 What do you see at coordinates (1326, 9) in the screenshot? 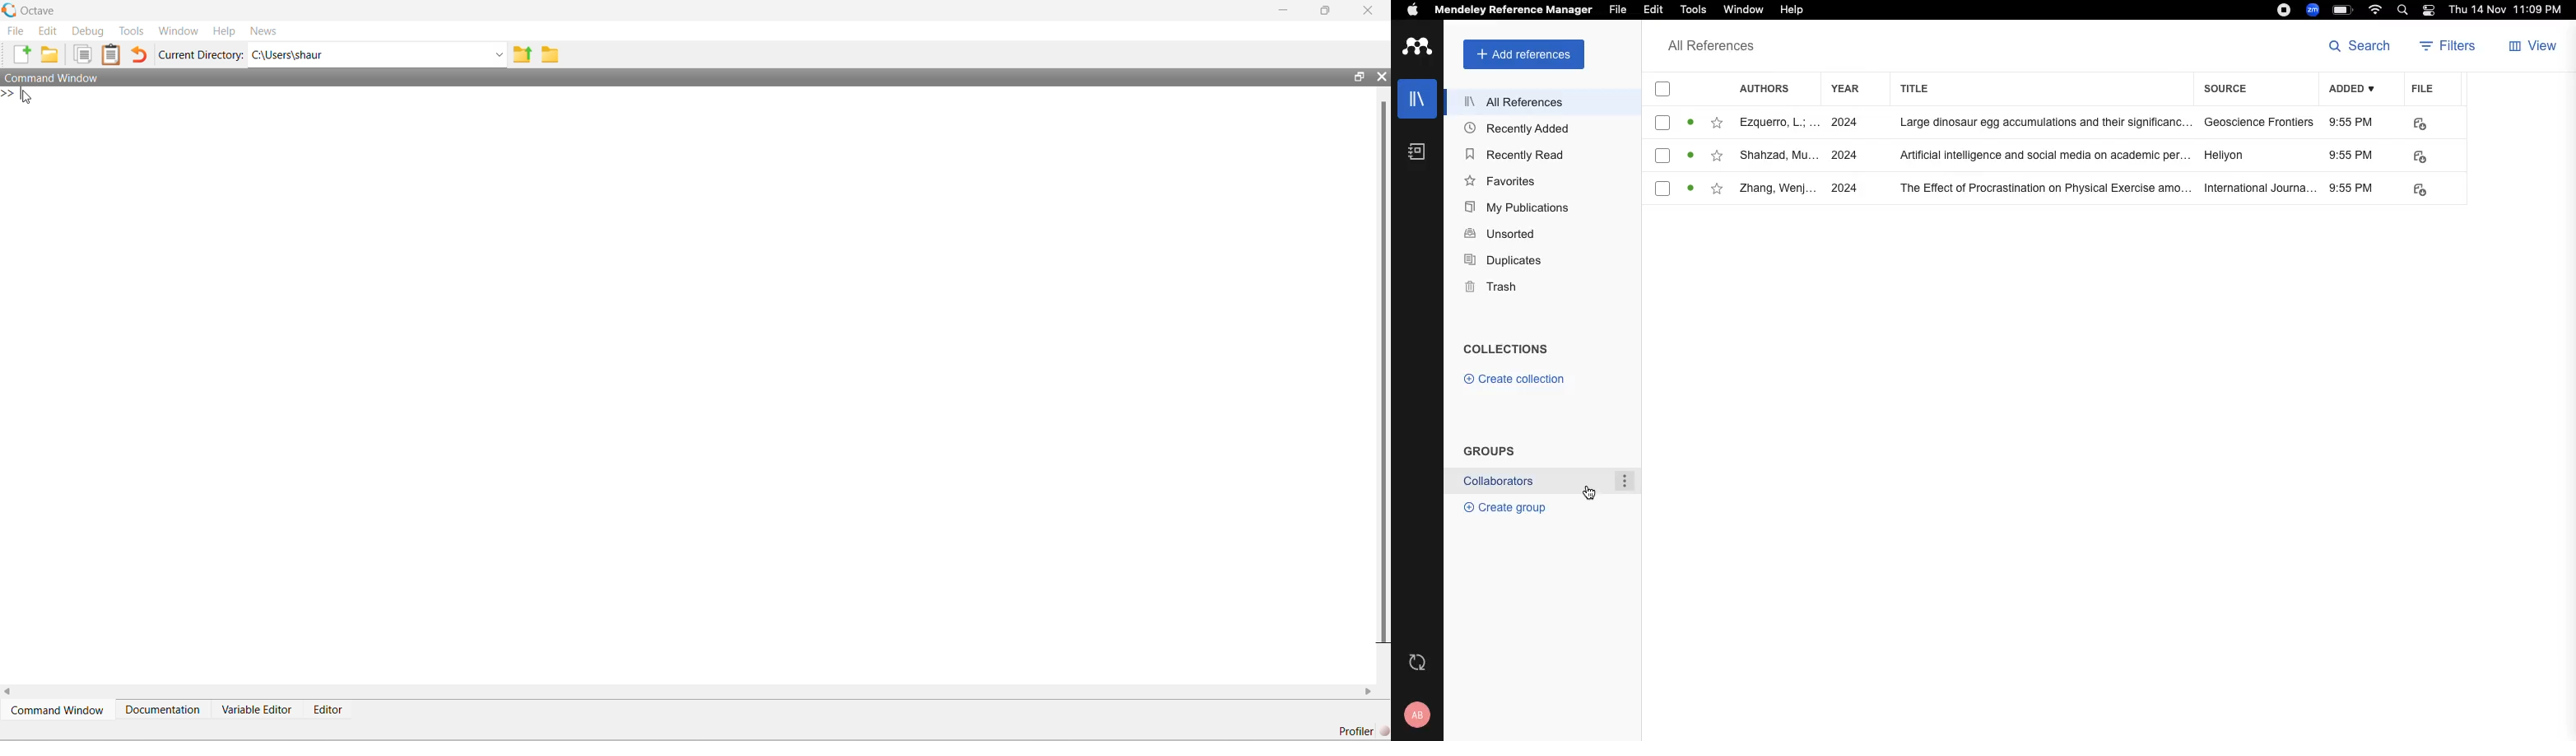
I see `restore` at bounding box center [1326, 9].